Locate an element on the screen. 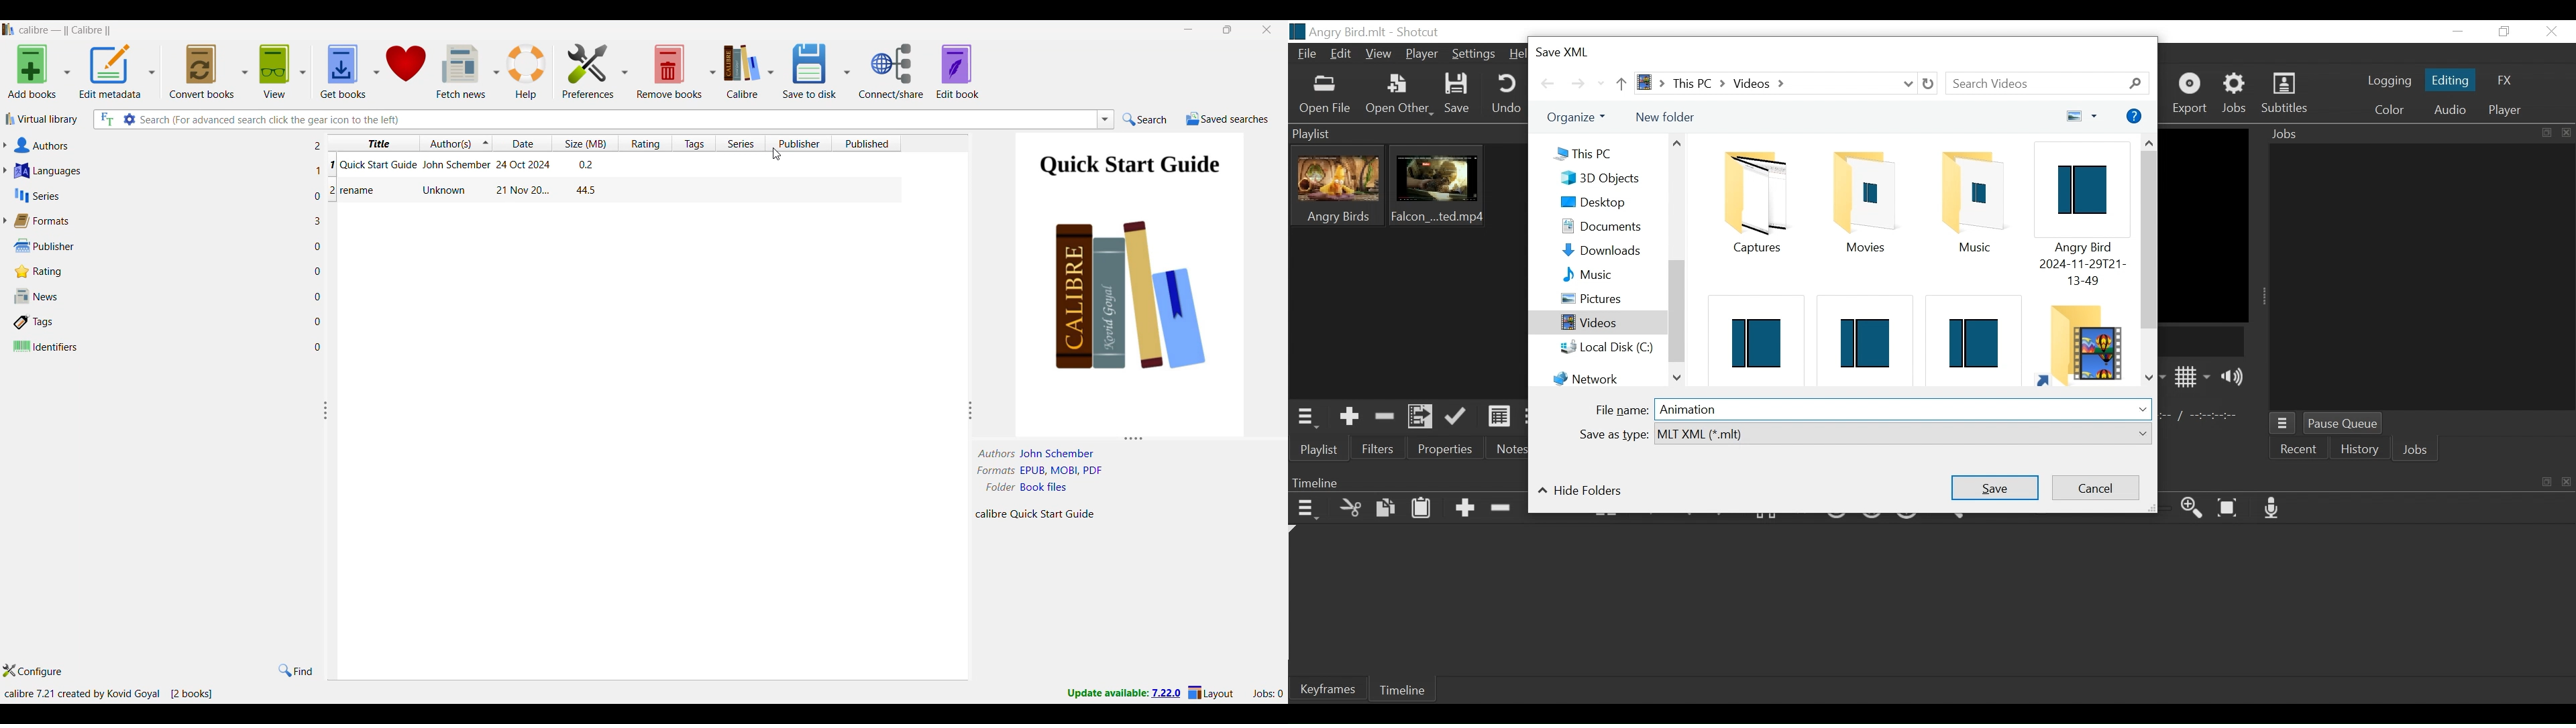 This screenshot has width=2576, height=728. Music is located at coordinates (1611, 274).